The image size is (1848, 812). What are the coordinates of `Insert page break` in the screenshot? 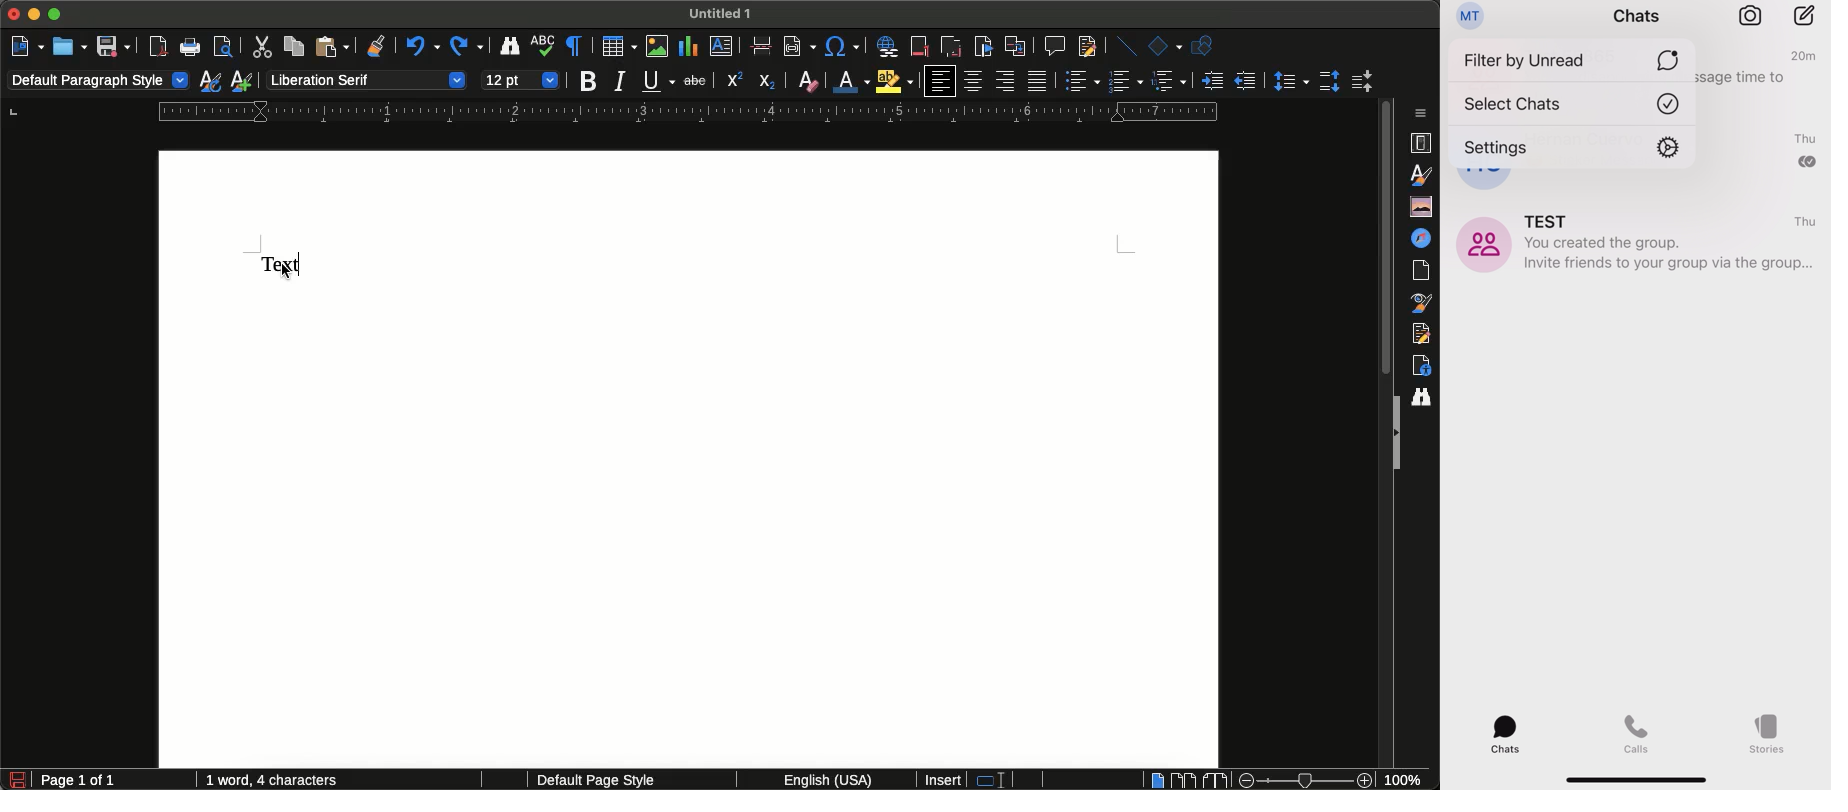 It's located at (760, 48).